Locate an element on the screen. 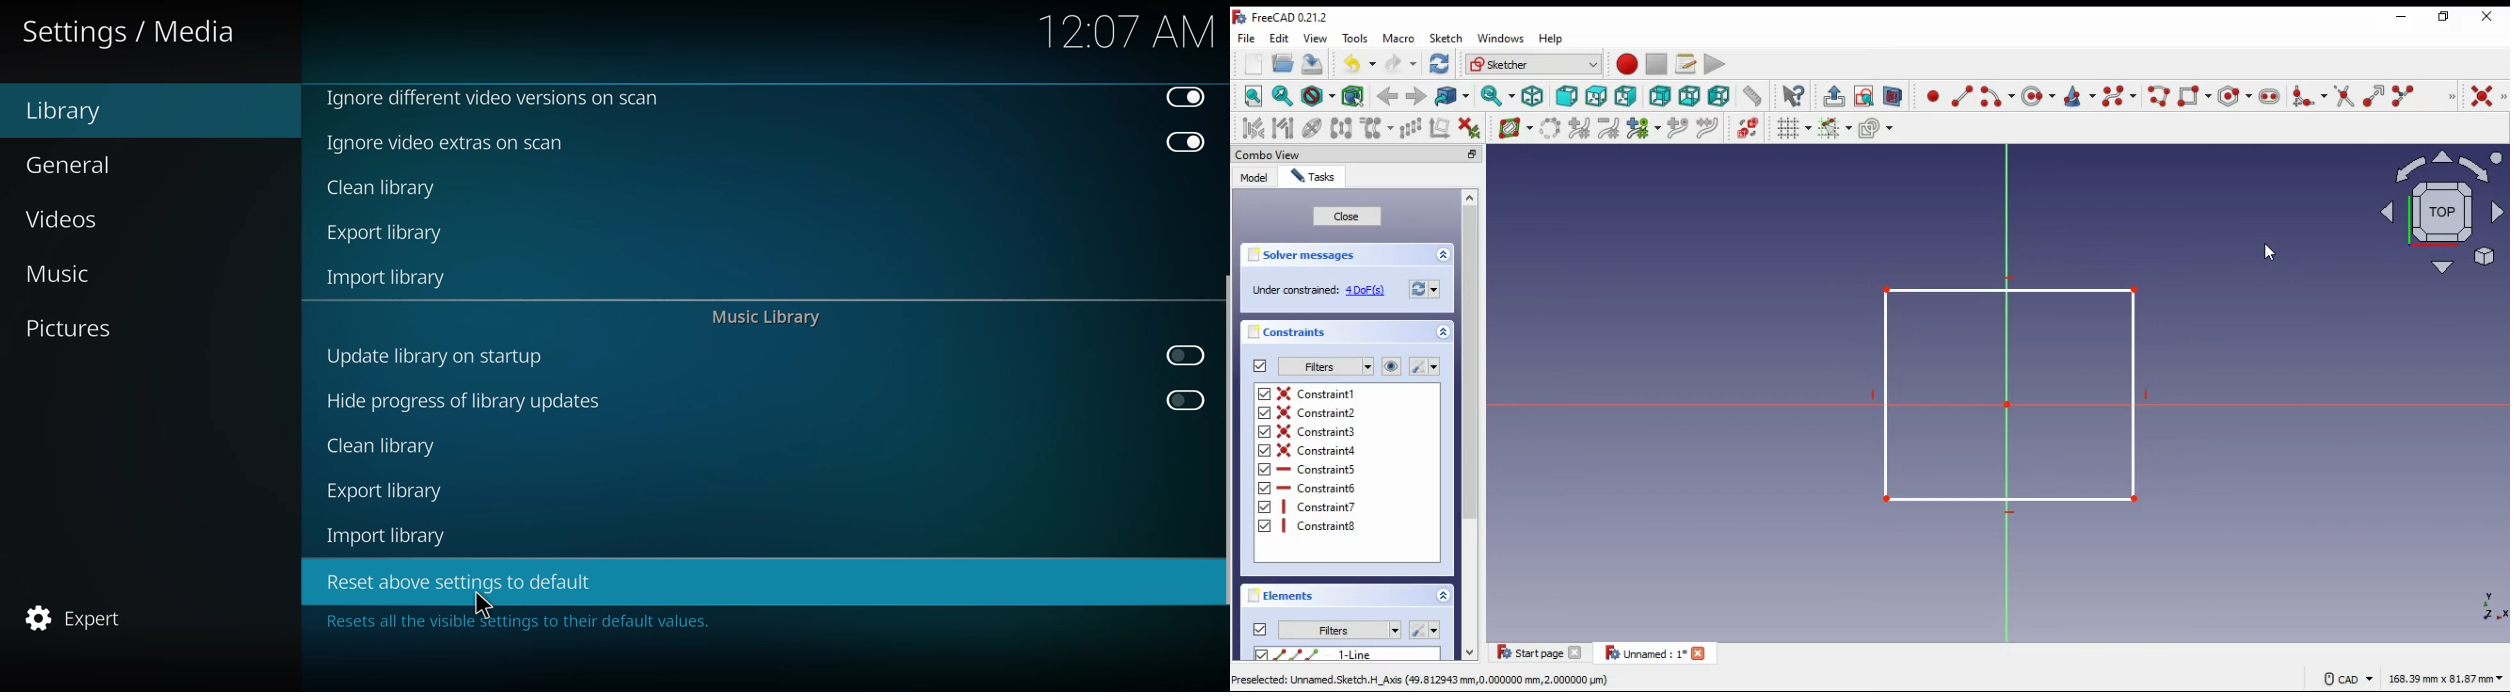 This screenshot has width=2520, height=700. join curves is located at coordinates (1707, 128).